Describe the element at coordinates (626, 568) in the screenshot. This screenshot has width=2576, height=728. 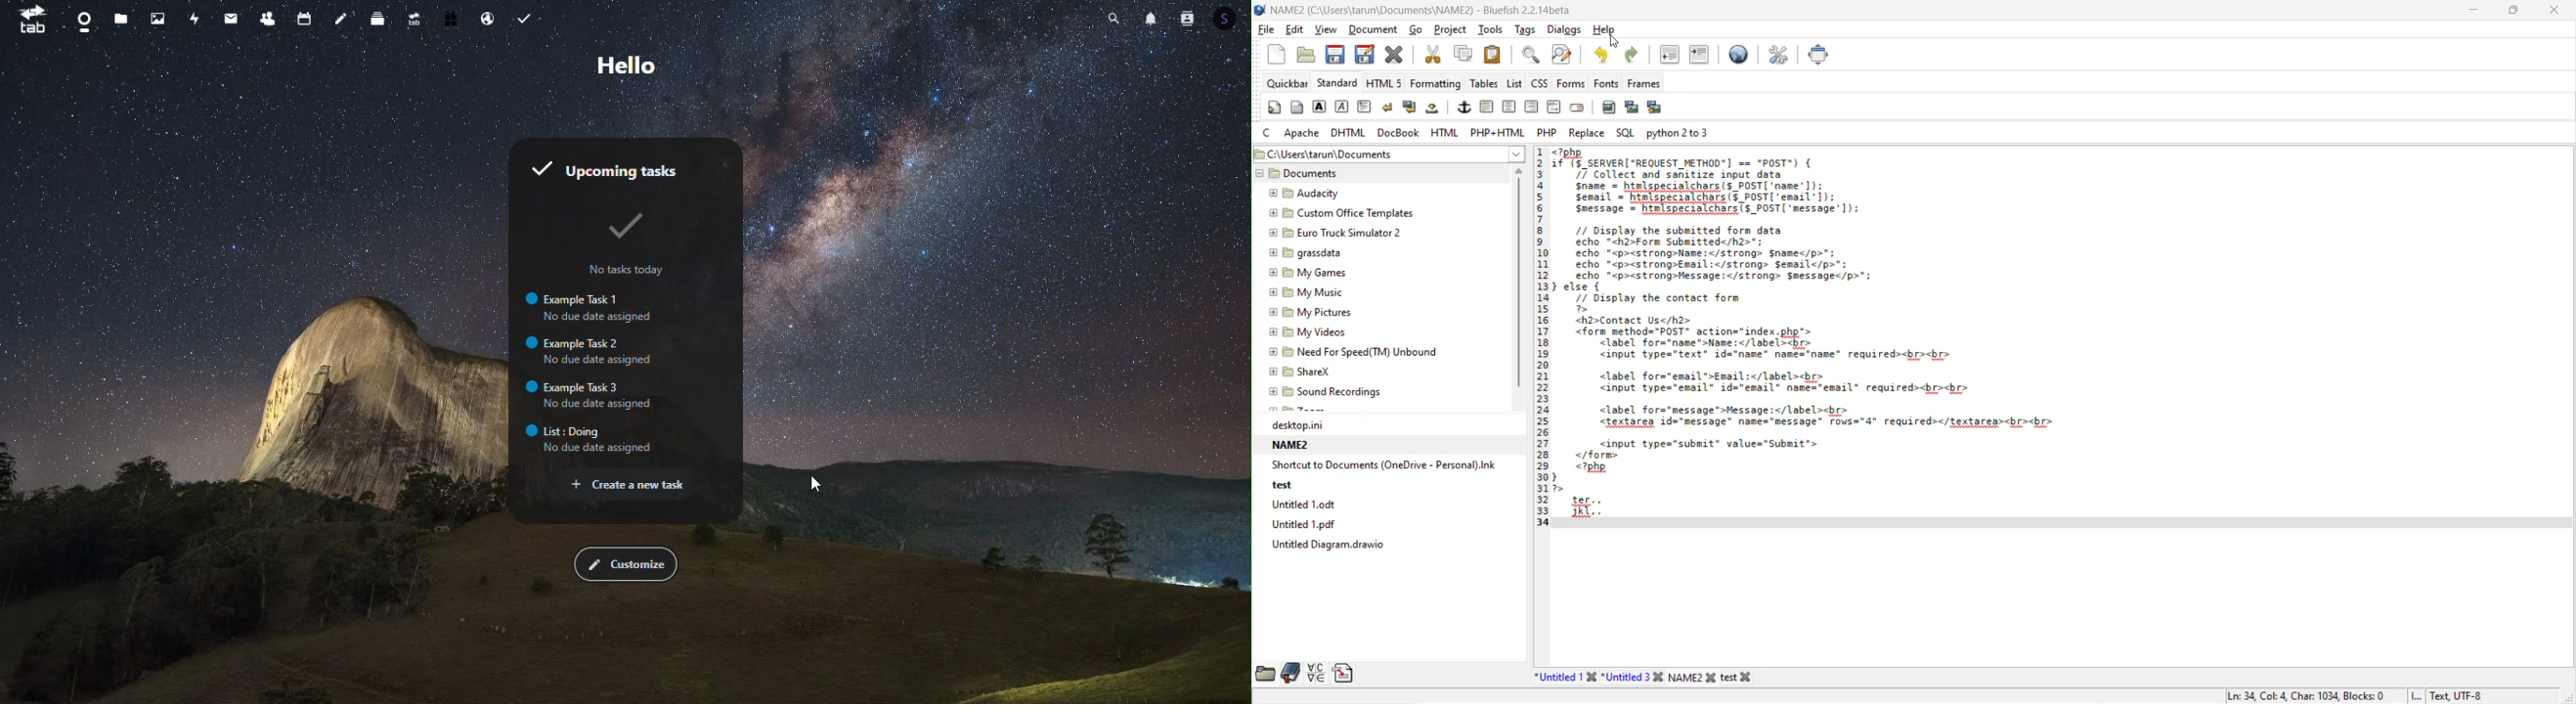
I see `customize` at that location.